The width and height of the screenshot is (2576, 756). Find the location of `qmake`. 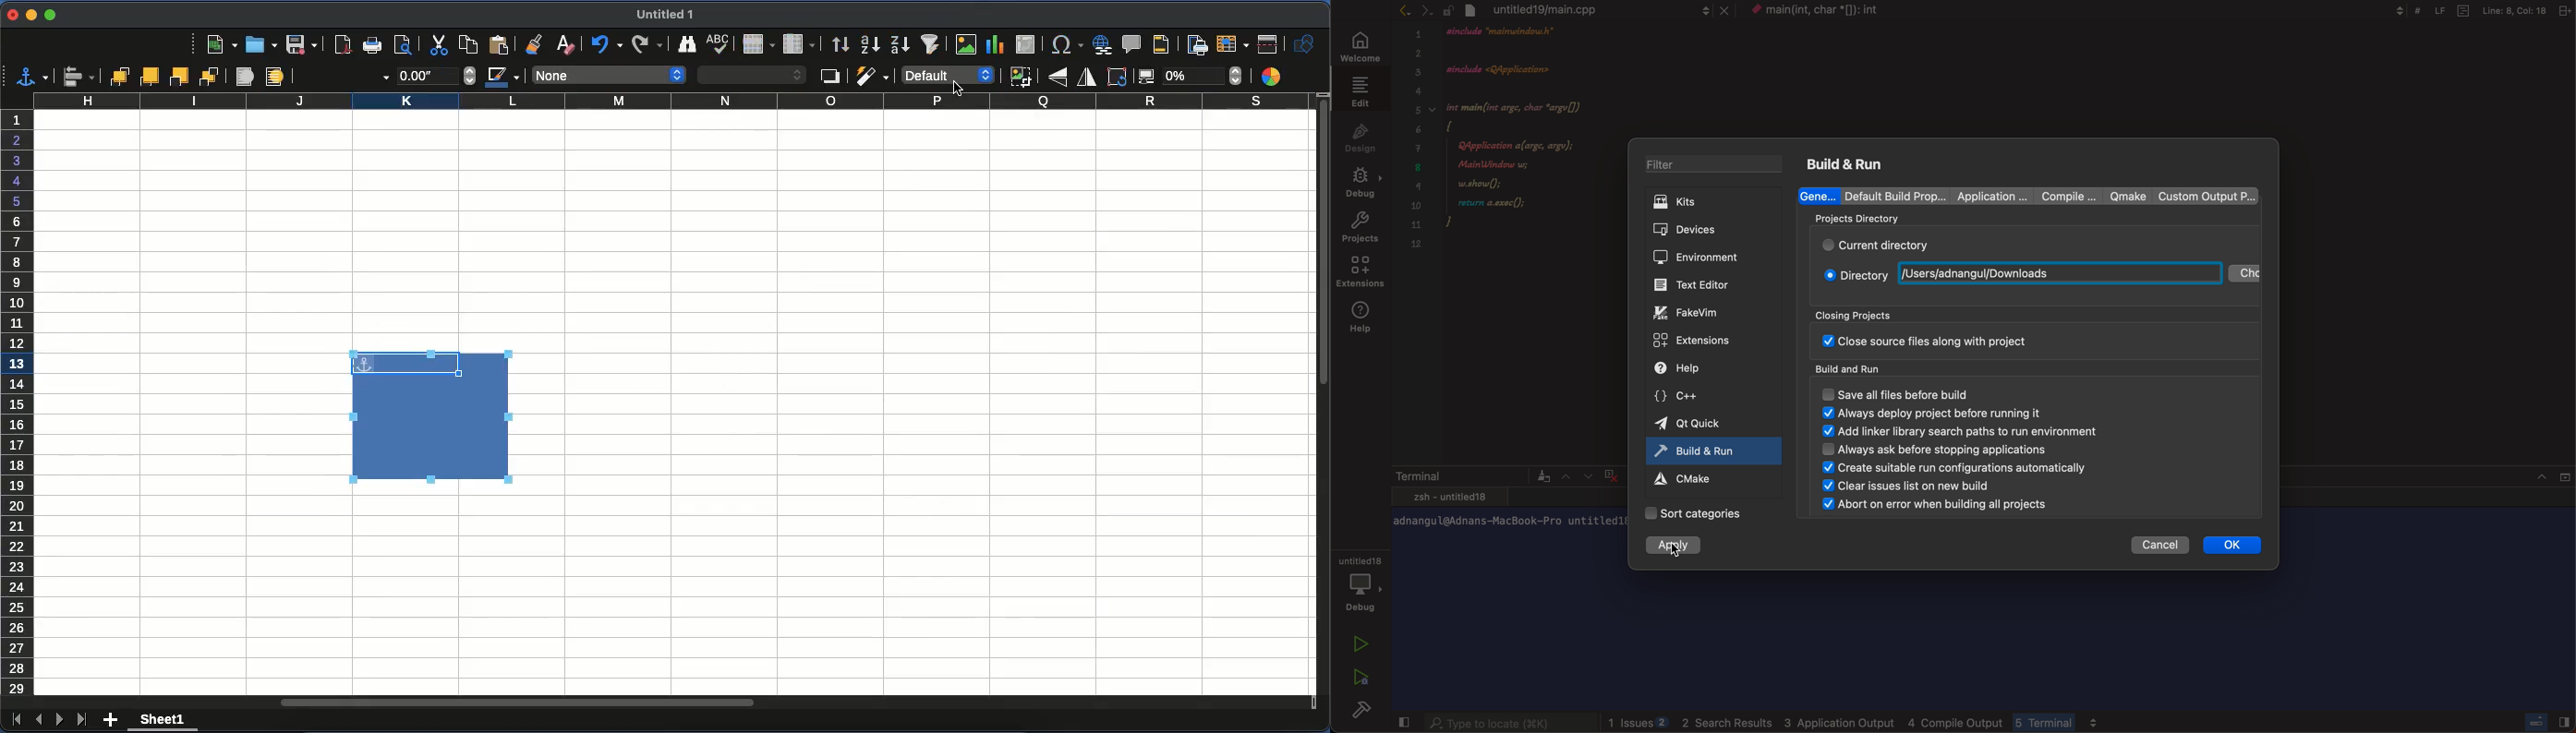

qmake is located at coordinates (2128, 197).